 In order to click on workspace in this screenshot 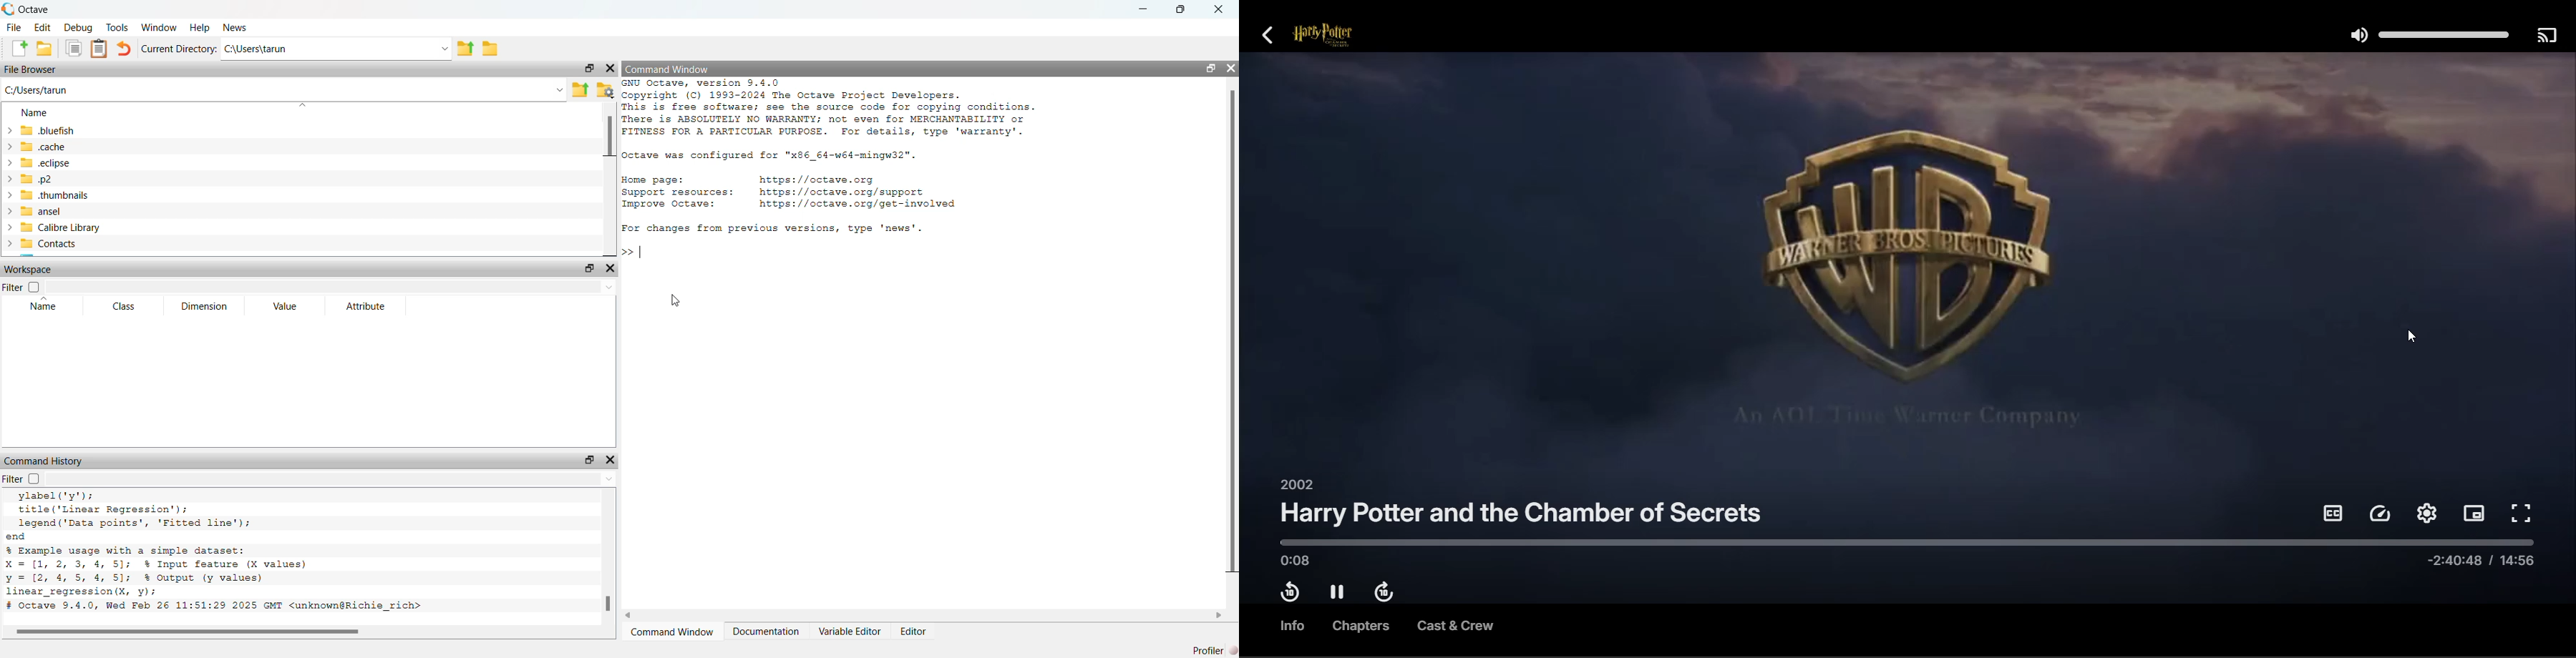, I will do `click(35, 268)`.